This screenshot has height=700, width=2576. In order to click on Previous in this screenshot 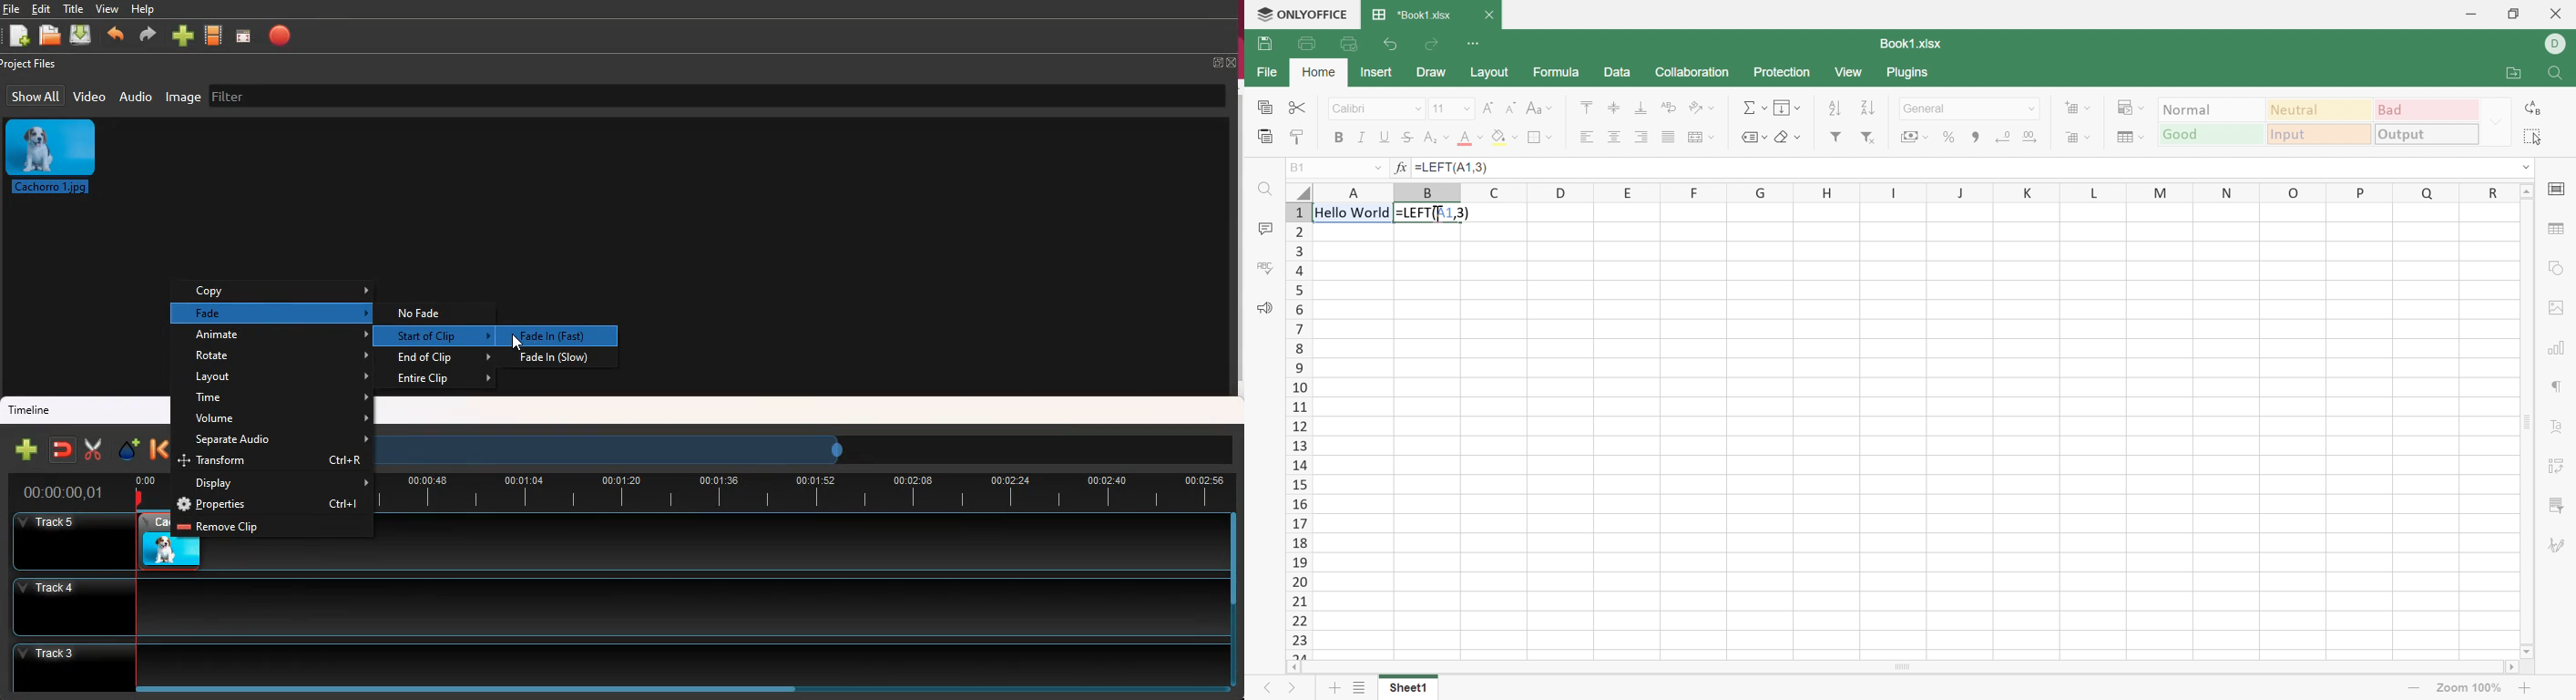, I will do `click(1269, 688)`.